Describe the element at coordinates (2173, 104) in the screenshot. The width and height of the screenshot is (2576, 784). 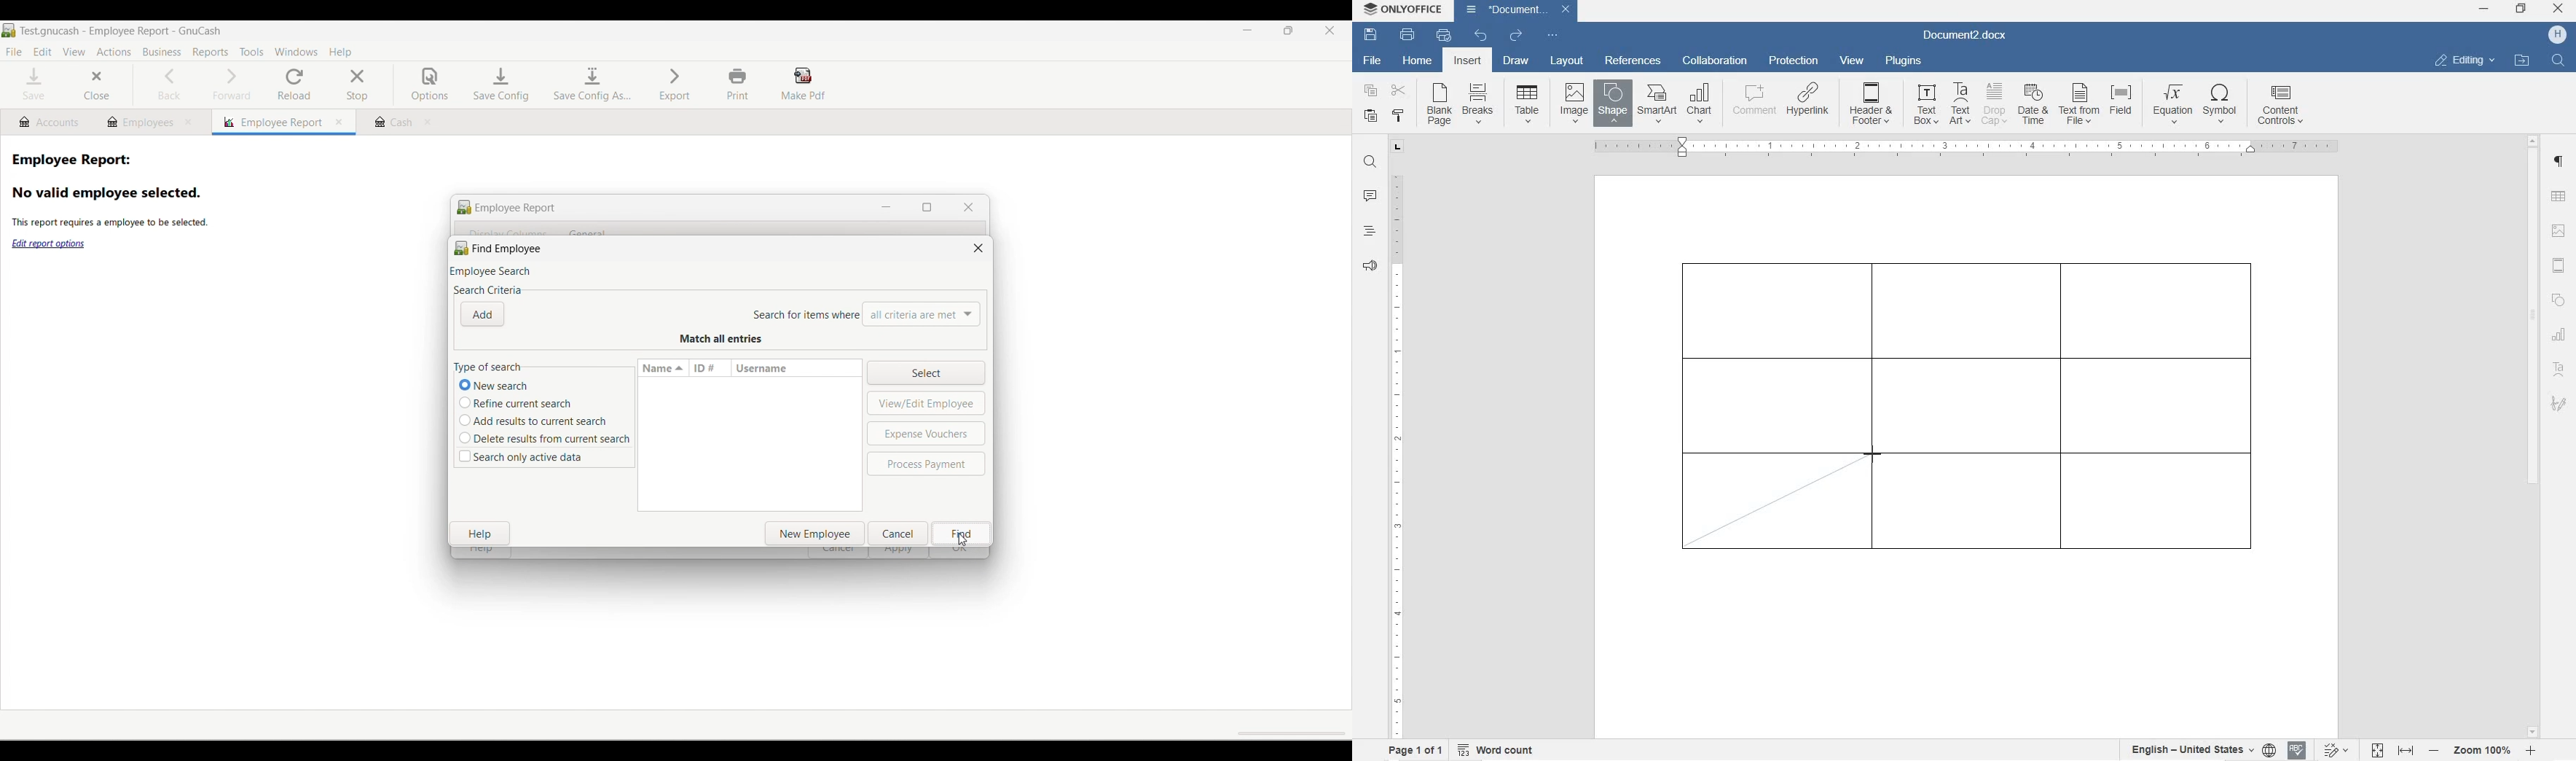
I see `EQUATION` at that location.